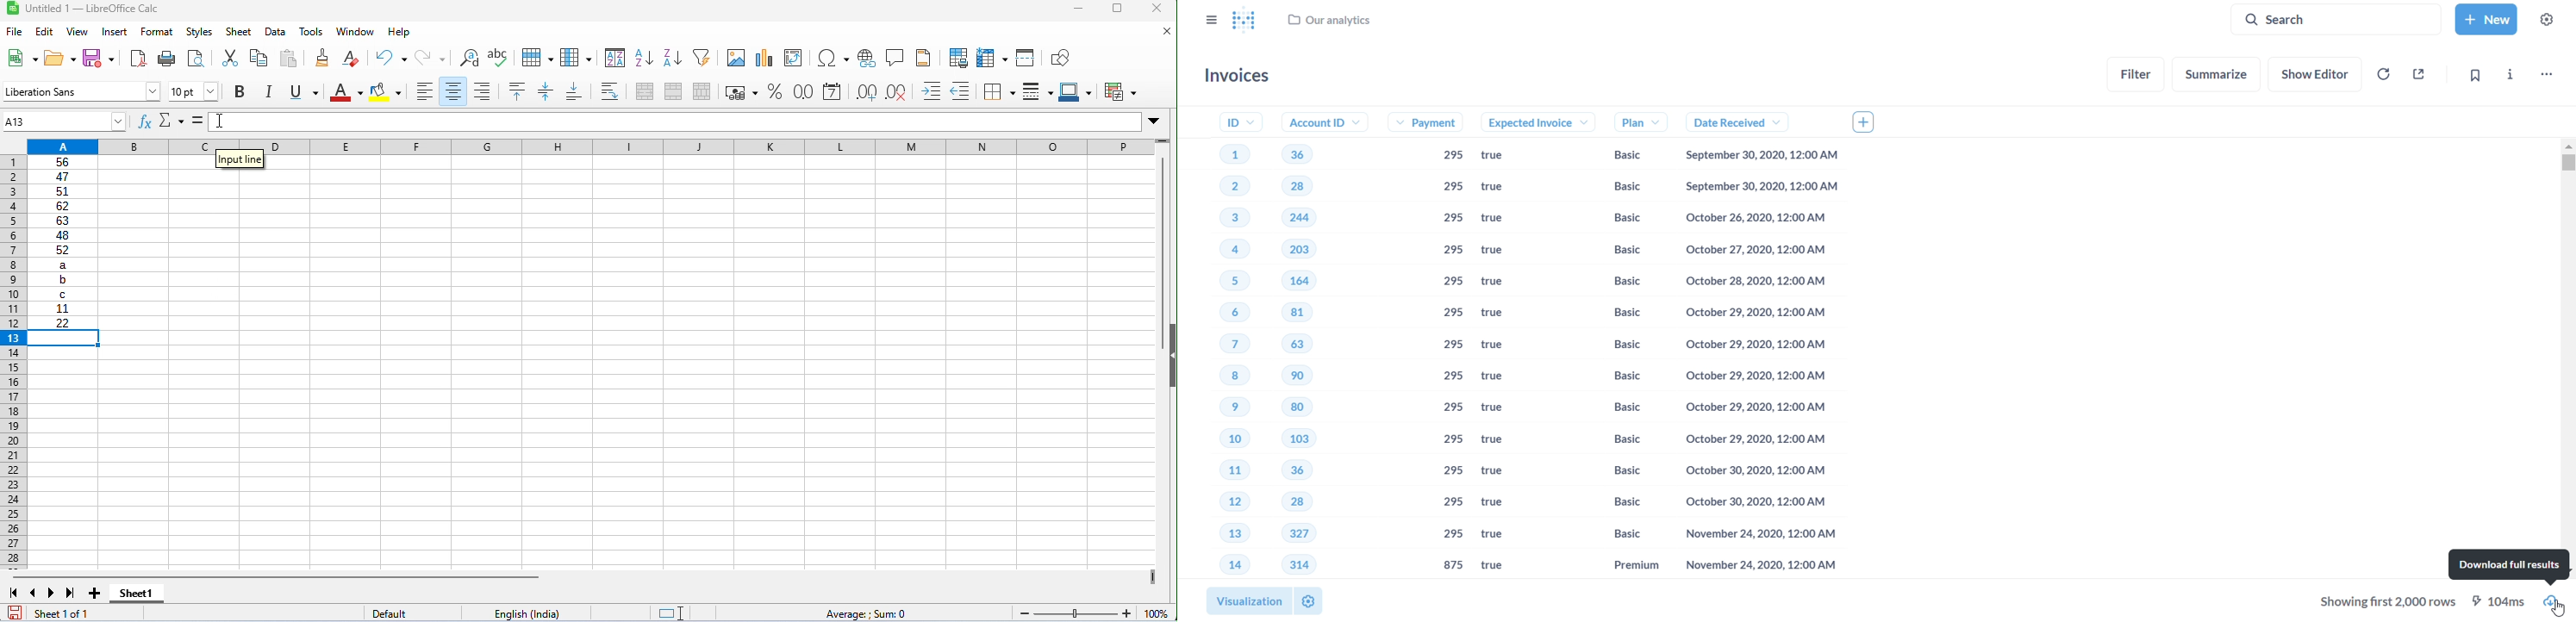 The height and width of the screenshot is (644, 2576). What do you see at coordinates (35, 593) in the screenshot?
I see `previous sheet` at bounding box center [35, 593].